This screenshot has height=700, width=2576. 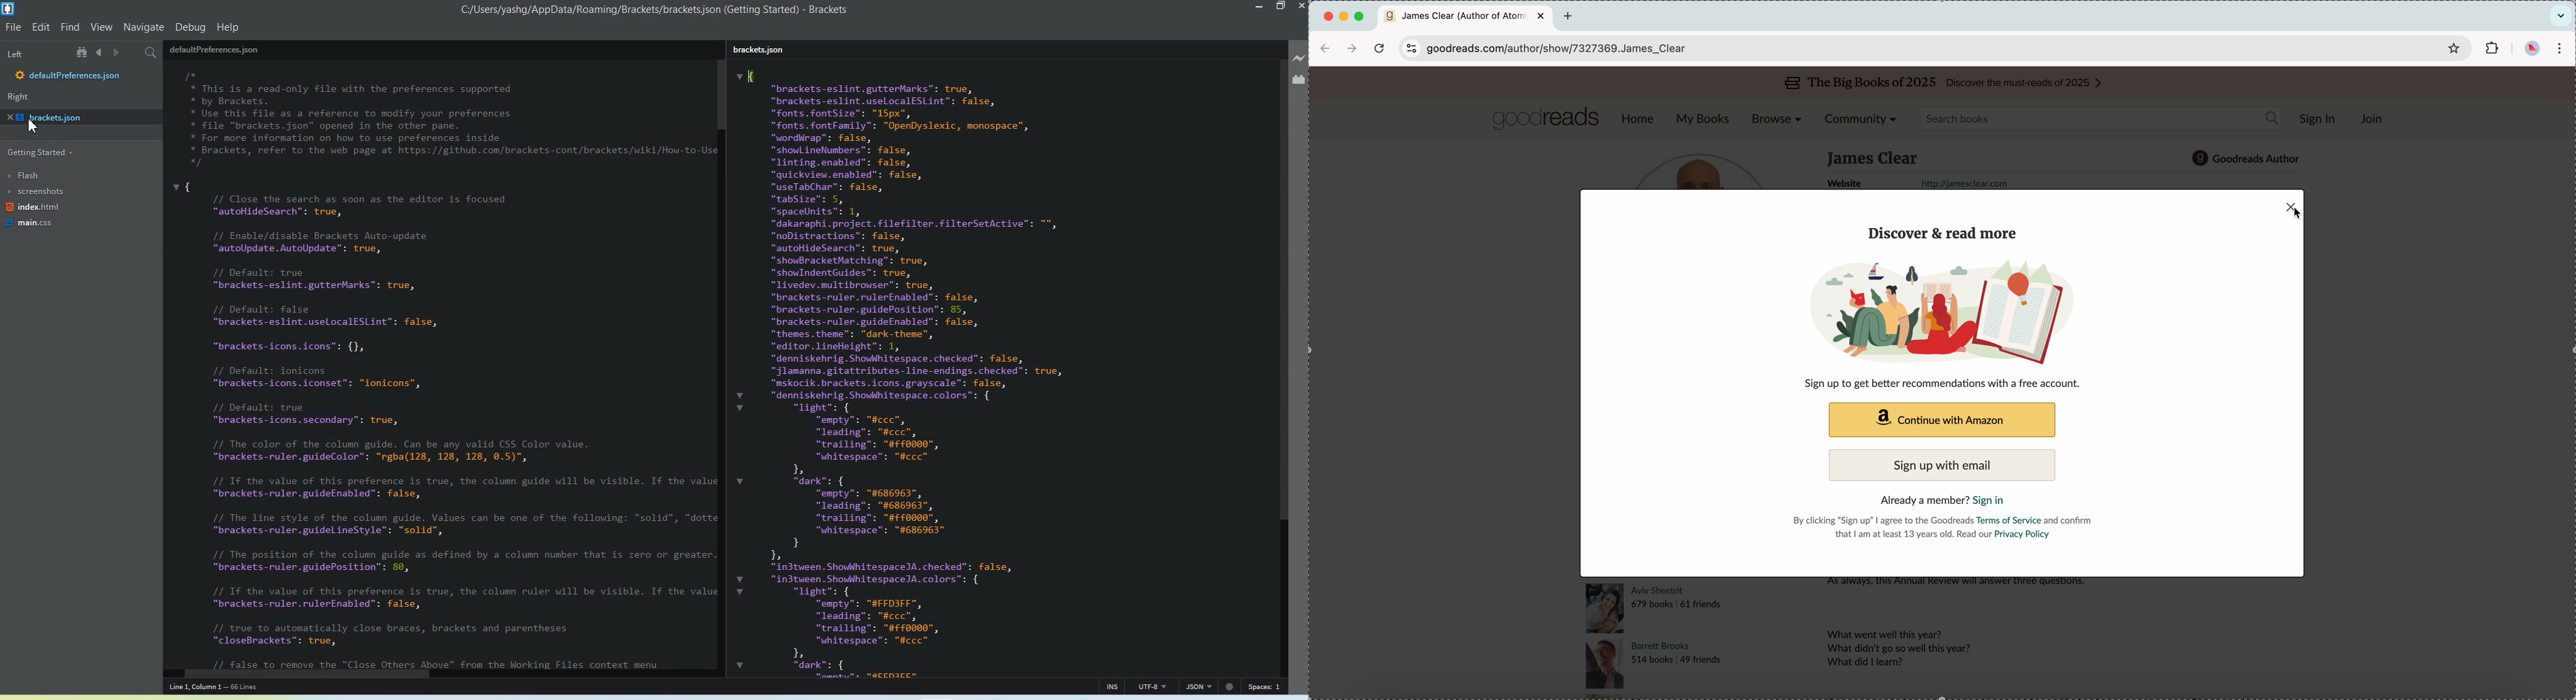 What do you see at coordinates (101, 52) in the screenshot?
I see `Navigate Backwards` at bounding box center [101, 52].